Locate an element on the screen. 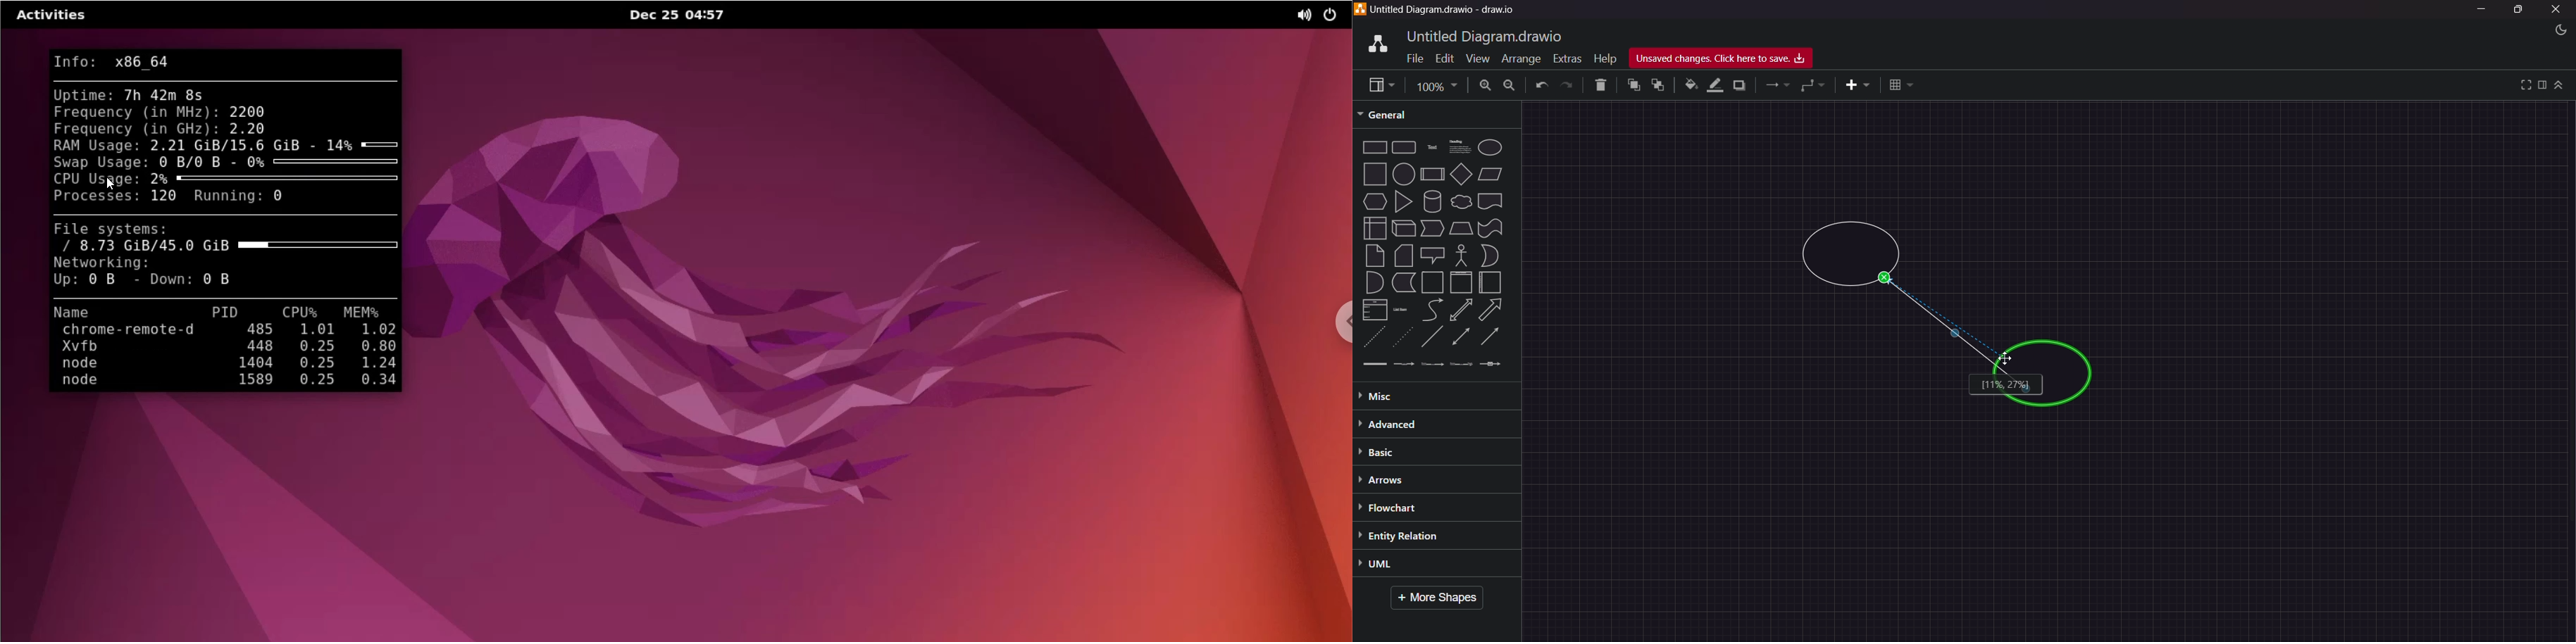 The height and width of the screenshot is (644, 2576). Zoom In is located at coordinates (1486, 85).